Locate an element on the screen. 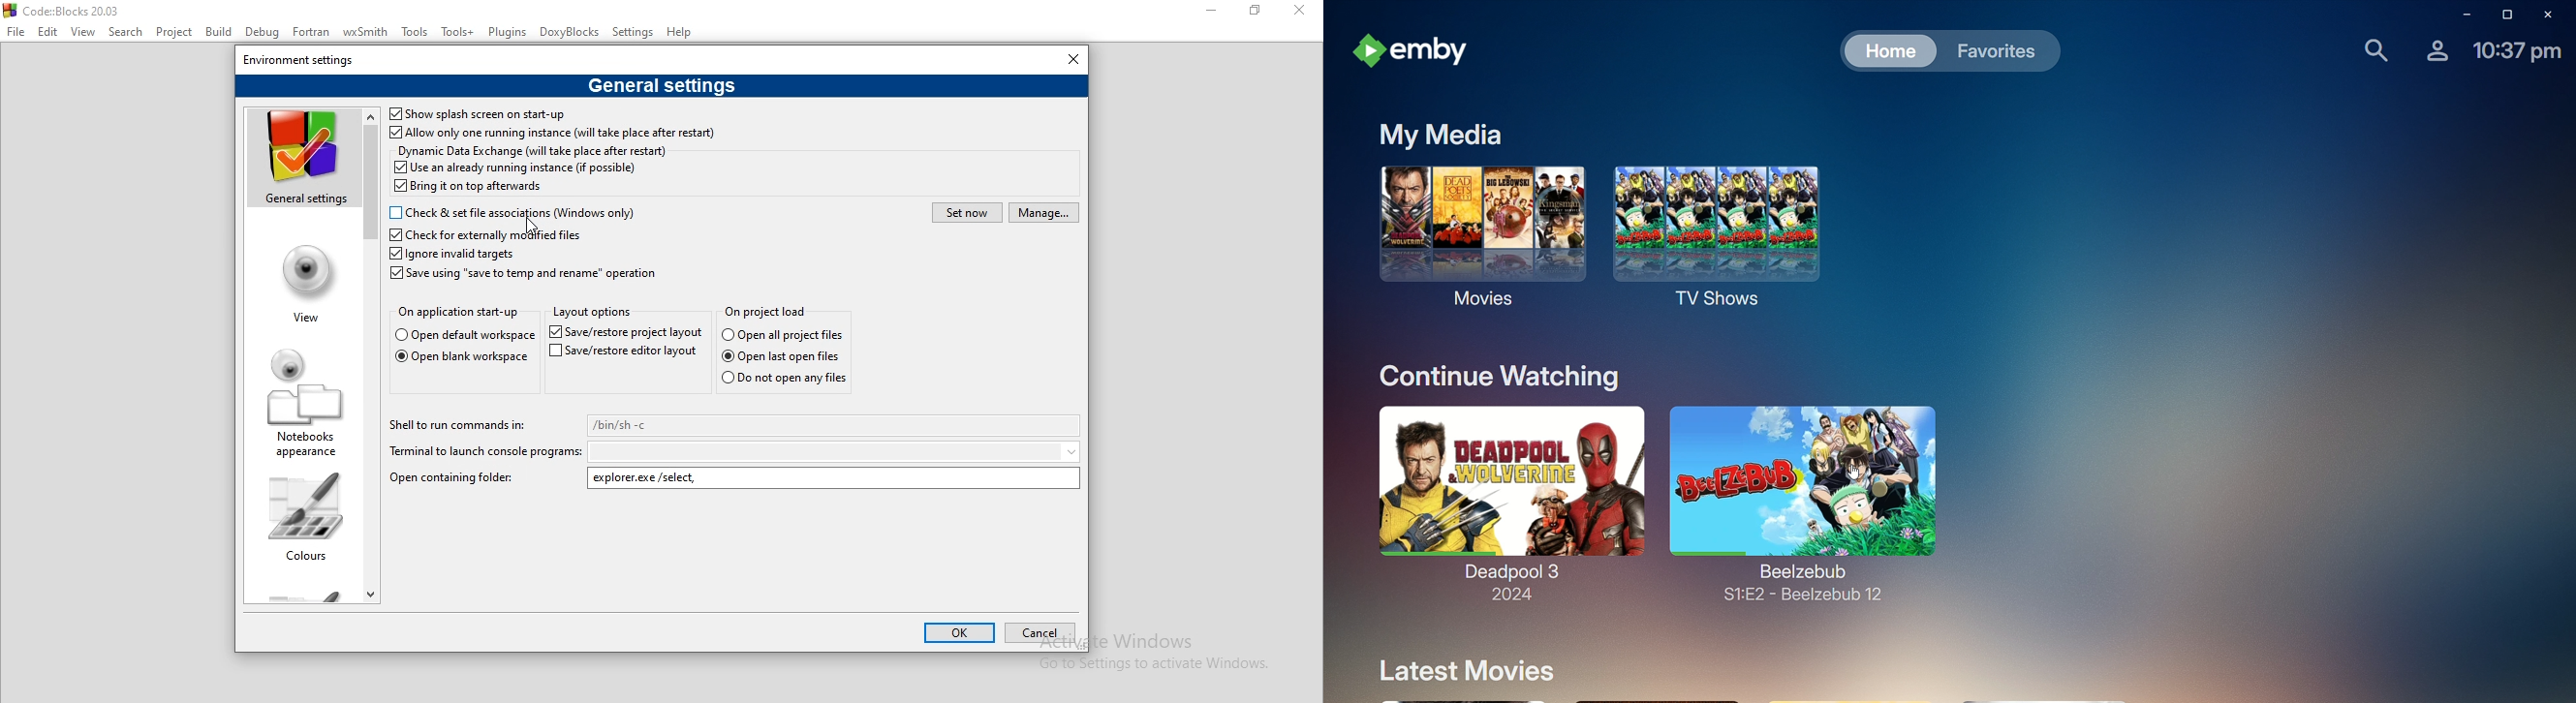 This screenshot has height=728, width=2576. Save/restore editor layout is located at coordinates (625, 354).